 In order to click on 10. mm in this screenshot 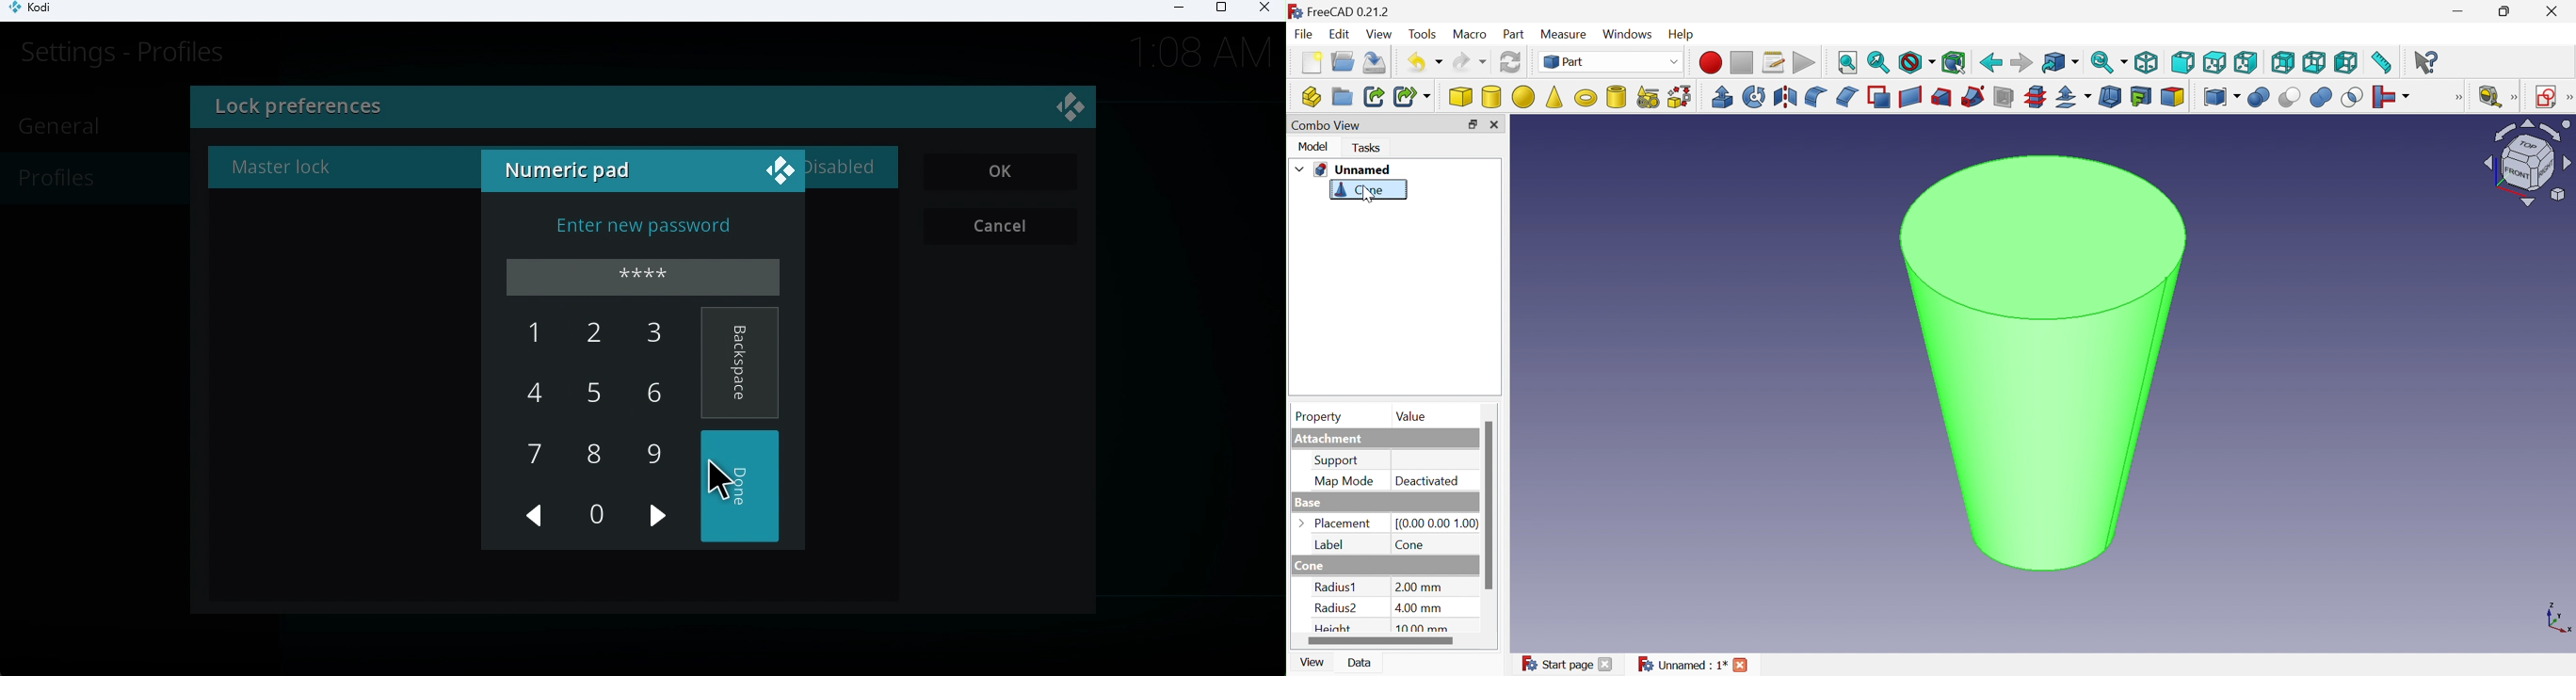, I will do `click(1422, 628)`.